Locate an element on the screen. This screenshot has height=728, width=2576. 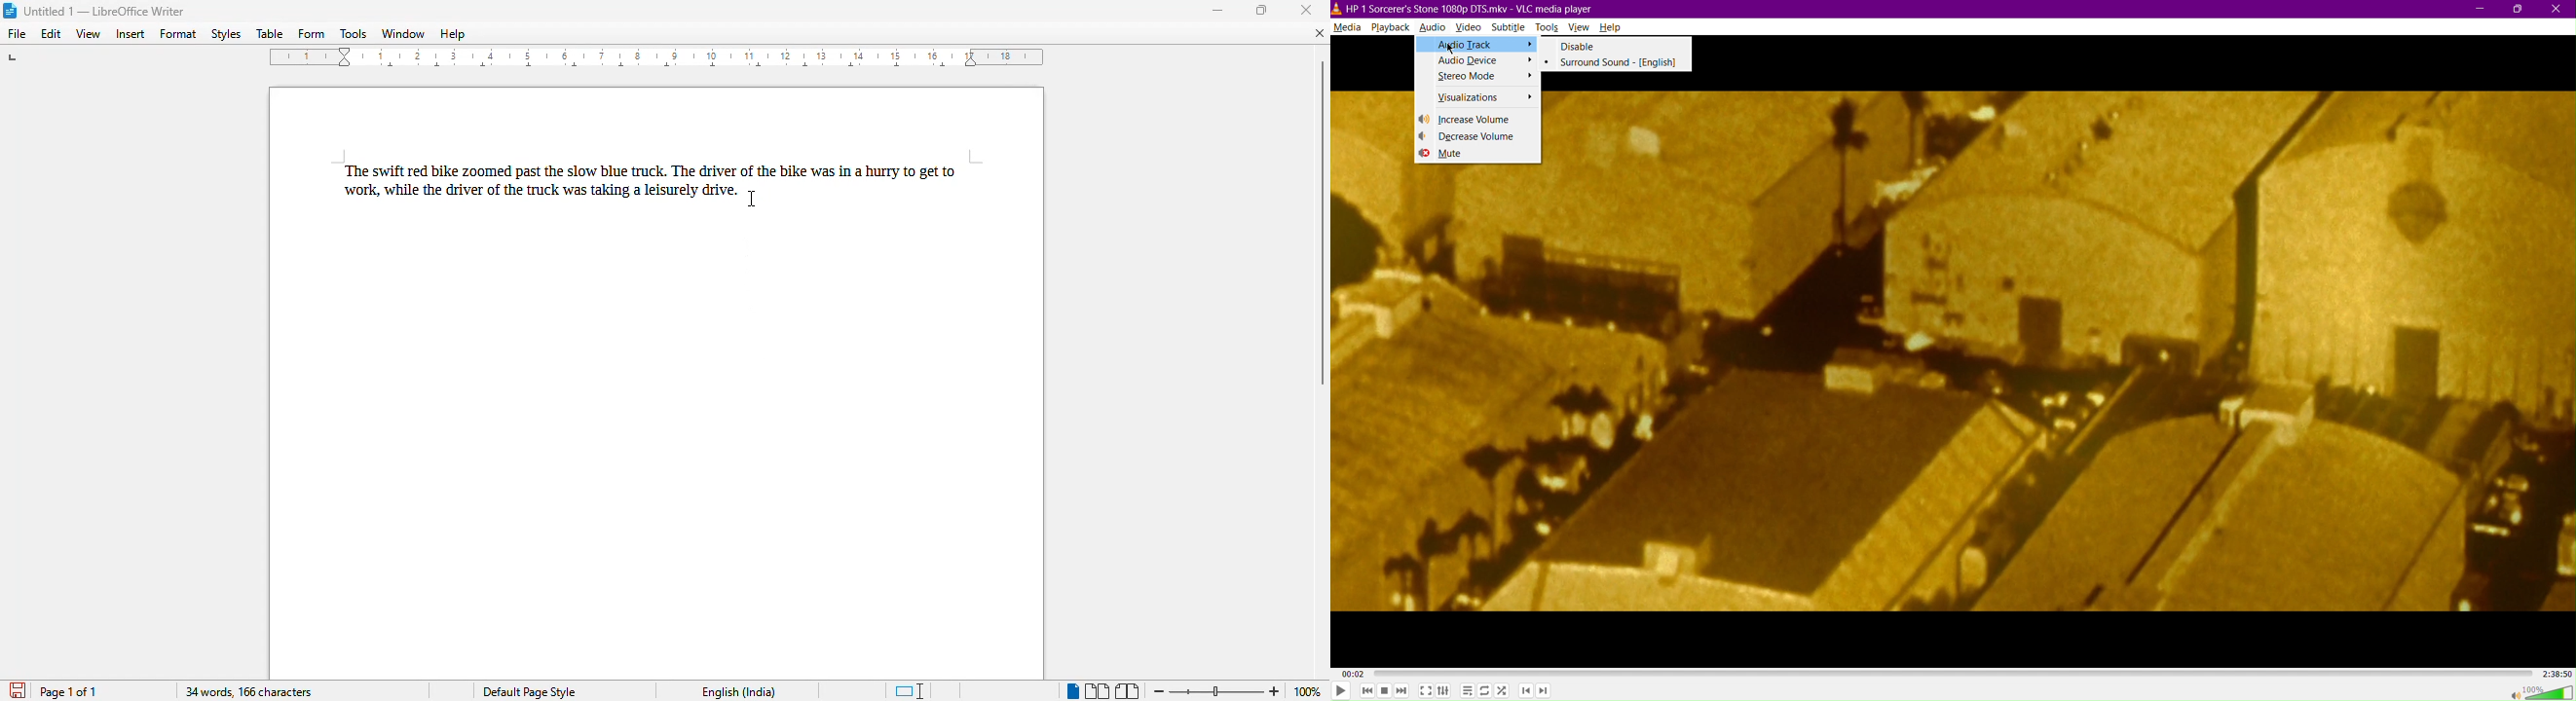
The swift red bike zoomed past the slow blue truck. The driver of the bike was in a hurry to get to work, while the driver of the truck was taking a leisurely drive.  is located at coordinates (661, 178).